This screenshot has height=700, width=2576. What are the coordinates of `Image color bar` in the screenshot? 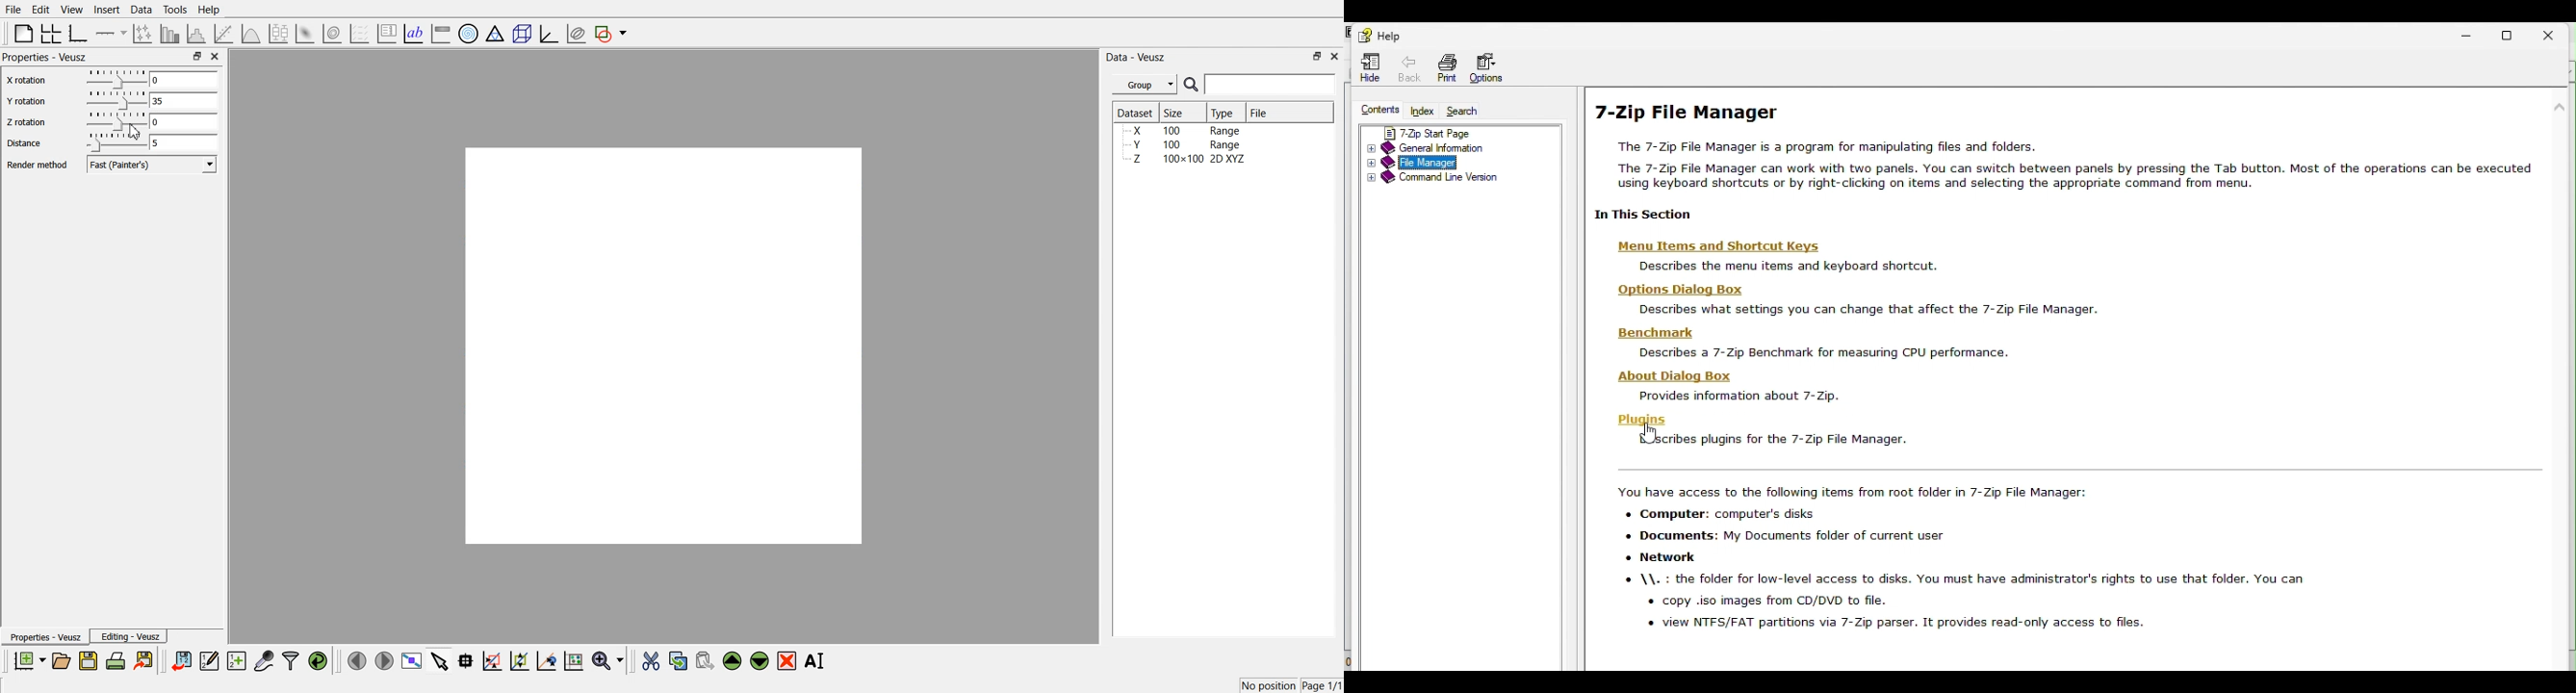 It's located at (441, 33).